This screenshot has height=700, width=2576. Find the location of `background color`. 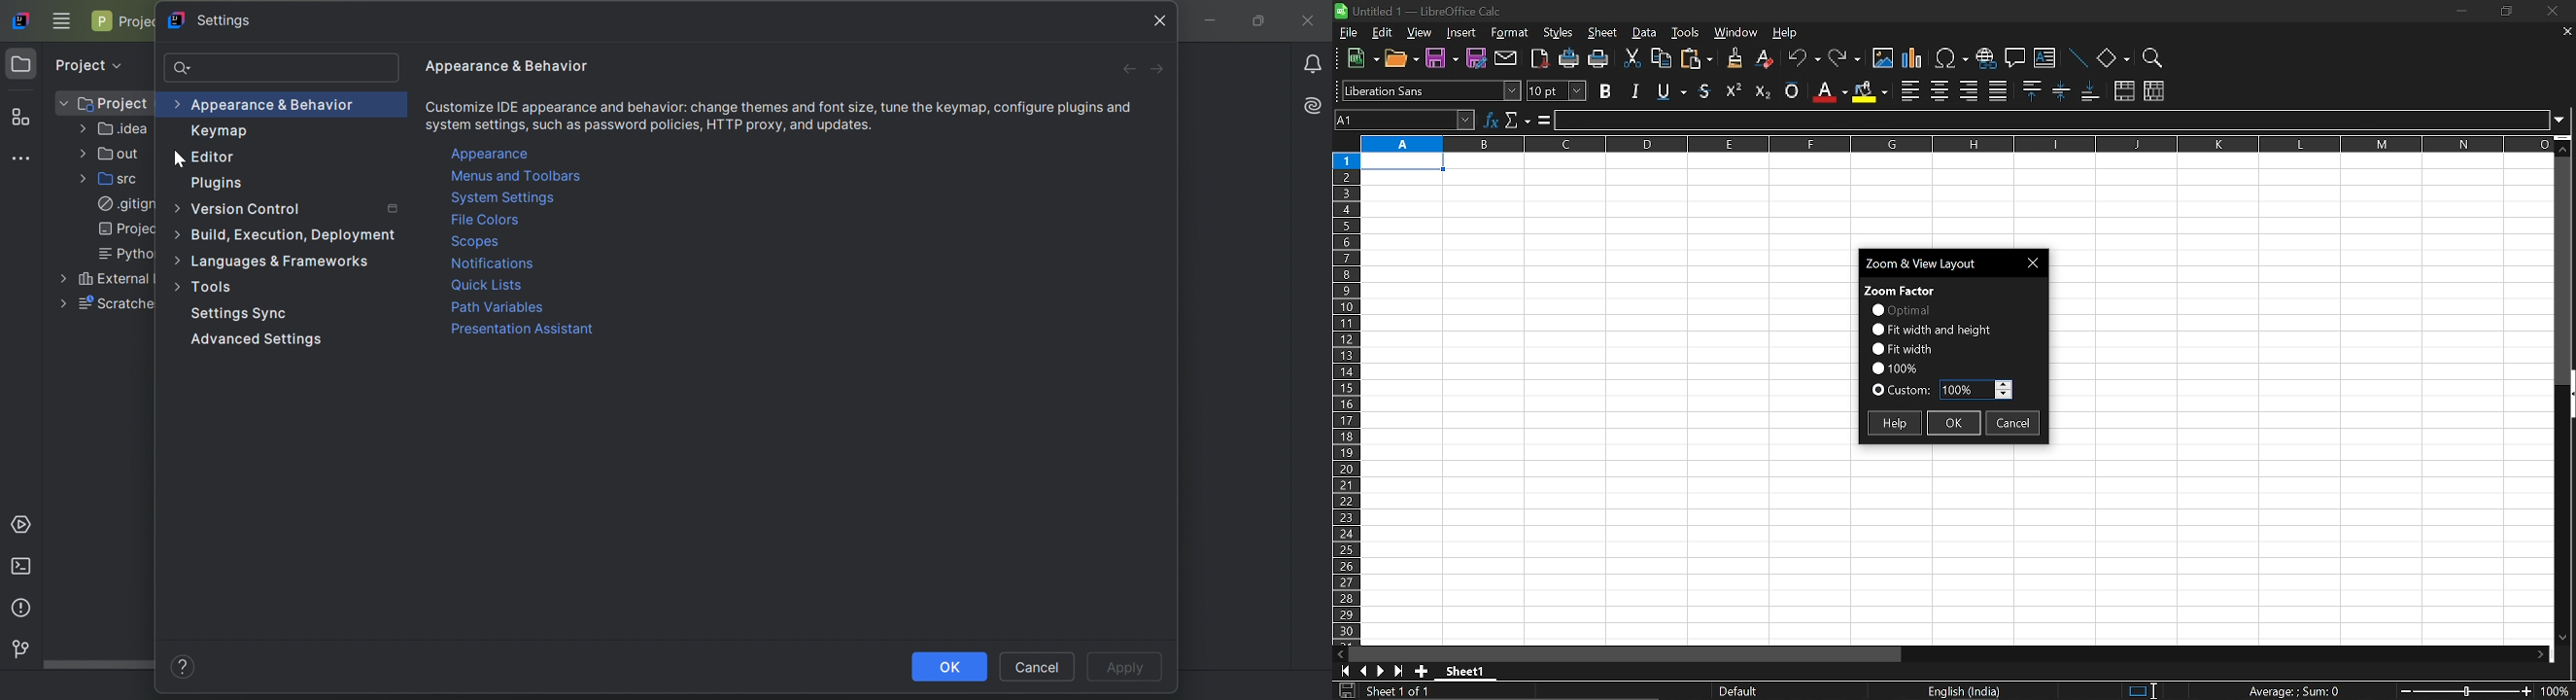

background color is located at coordinates (1869, 90).